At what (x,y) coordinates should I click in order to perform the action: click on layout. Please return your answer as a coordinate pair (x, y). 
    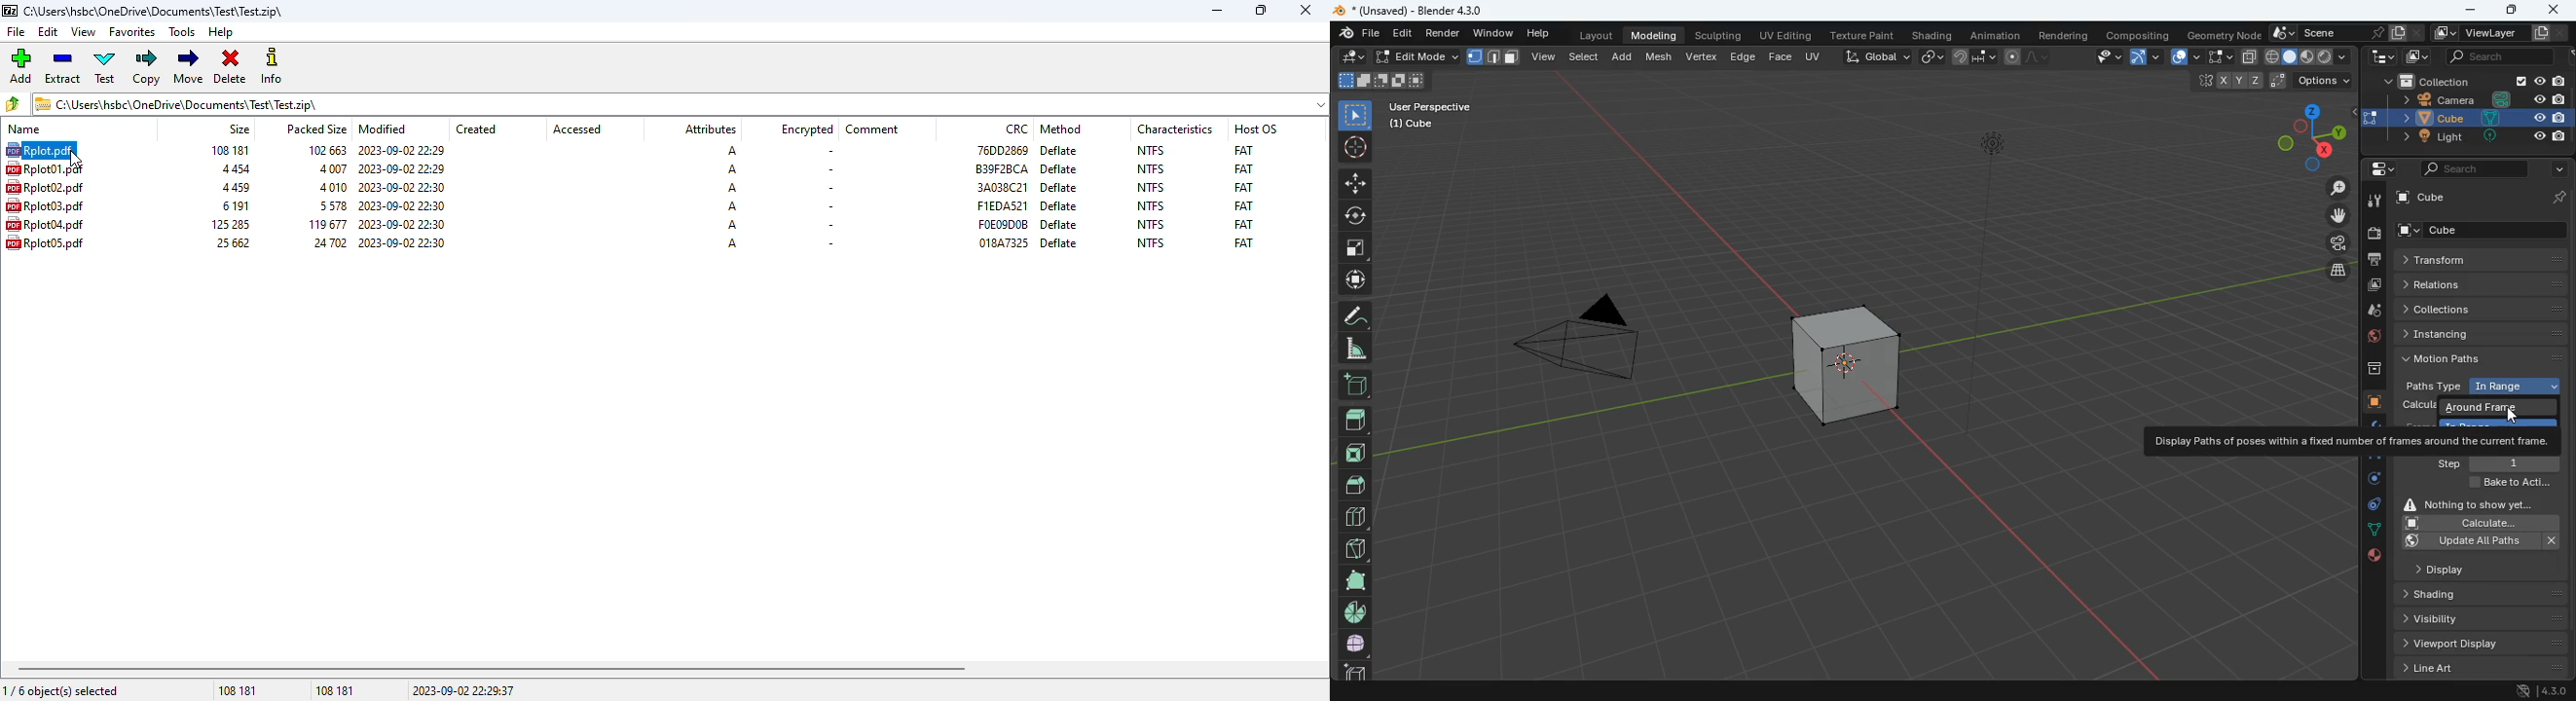
    Looking at the image, I should click on (1593, 37).